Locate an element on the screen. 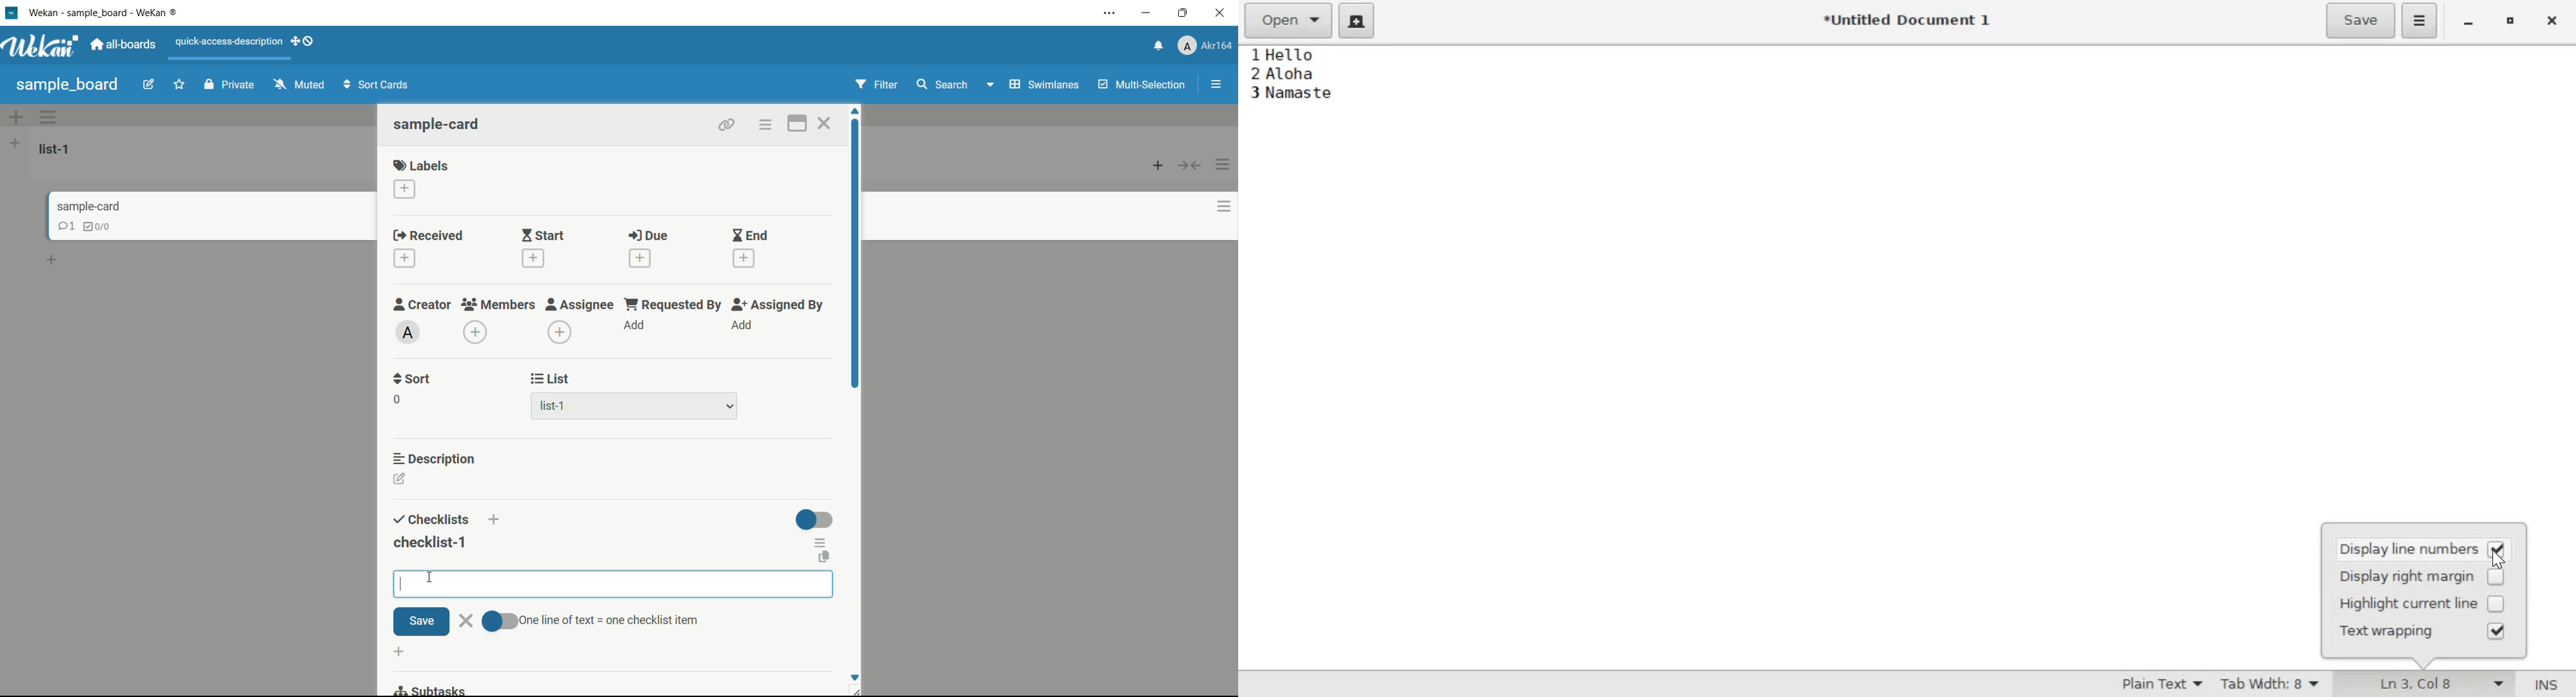 The image size is (2576, 700). Syntax Mode: Plain Text is located at coordinates (2159, 683).